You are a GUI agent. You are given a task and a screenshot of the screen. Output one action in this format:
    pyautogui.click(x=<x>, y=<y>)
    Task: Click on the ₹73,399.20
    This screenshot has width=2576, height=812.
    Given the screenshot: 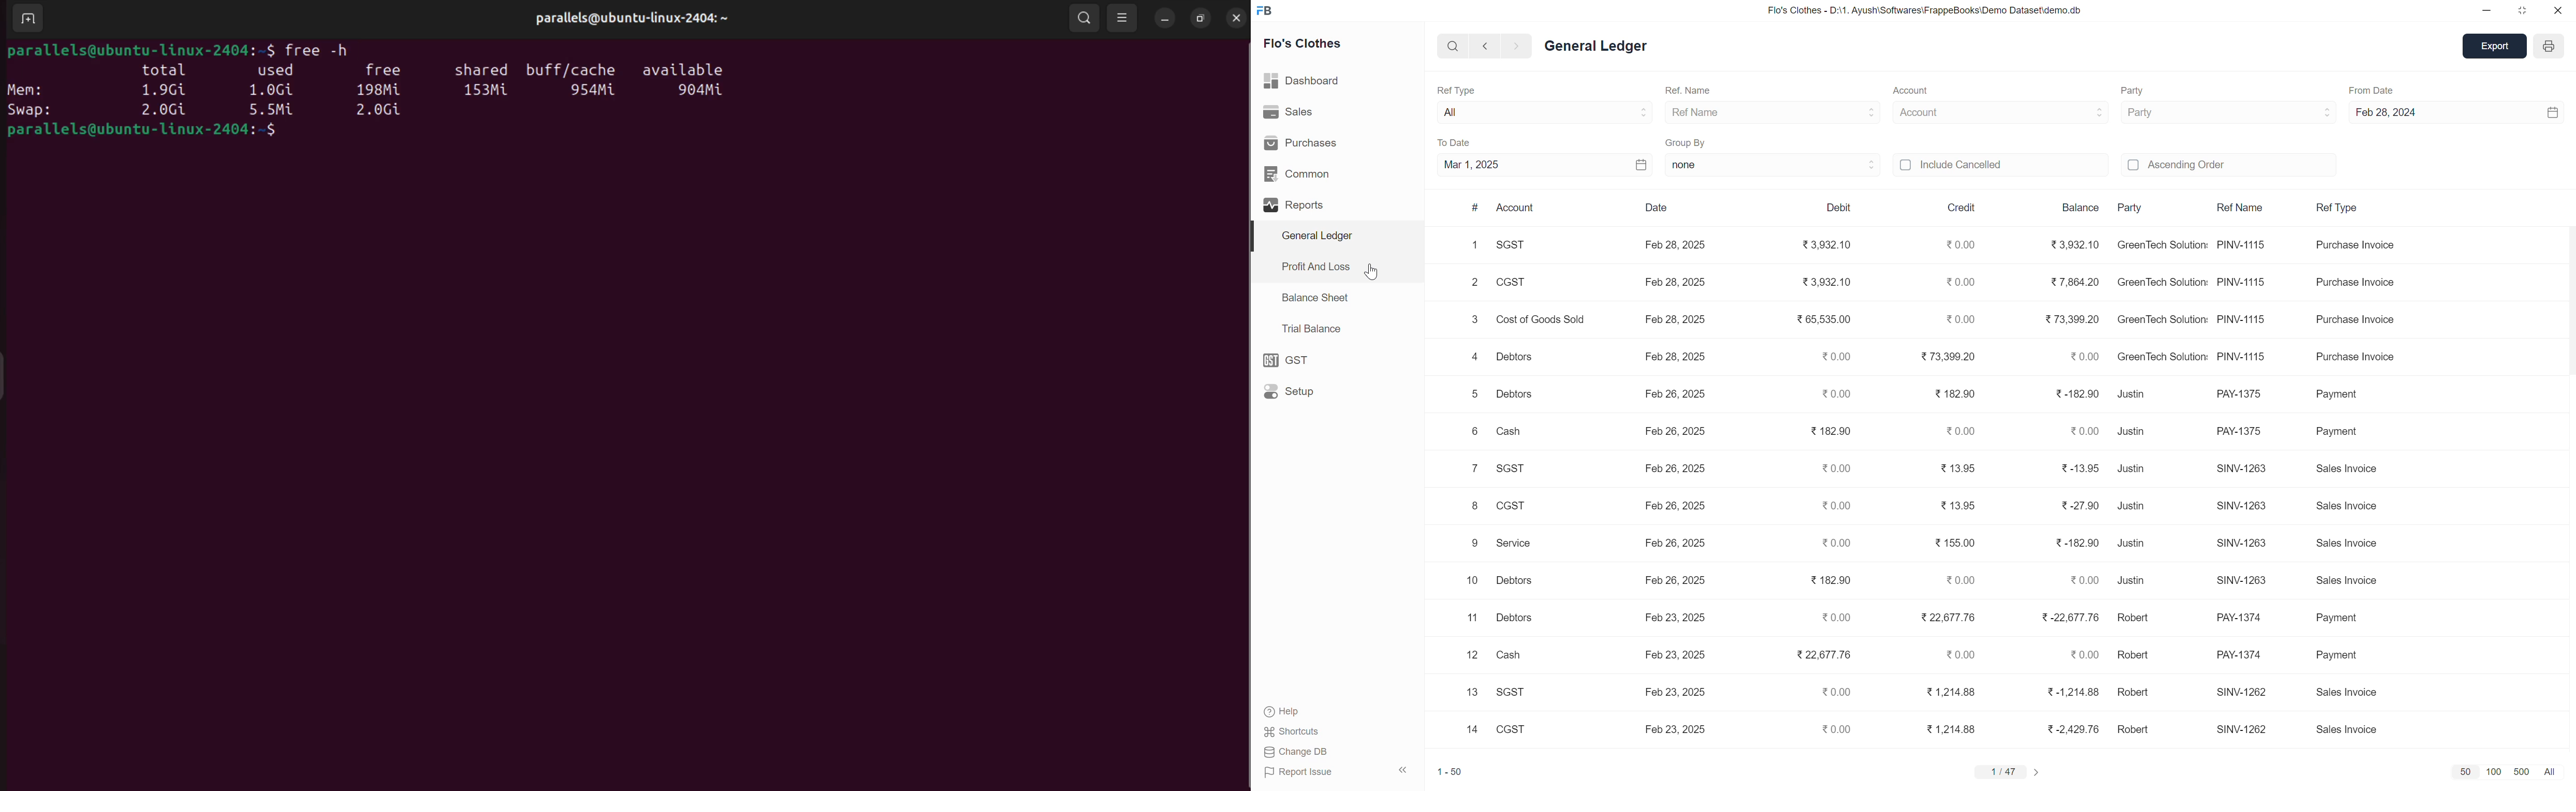 What is the action you would take?
    pyautogui.click(x=2068, y=321)
    